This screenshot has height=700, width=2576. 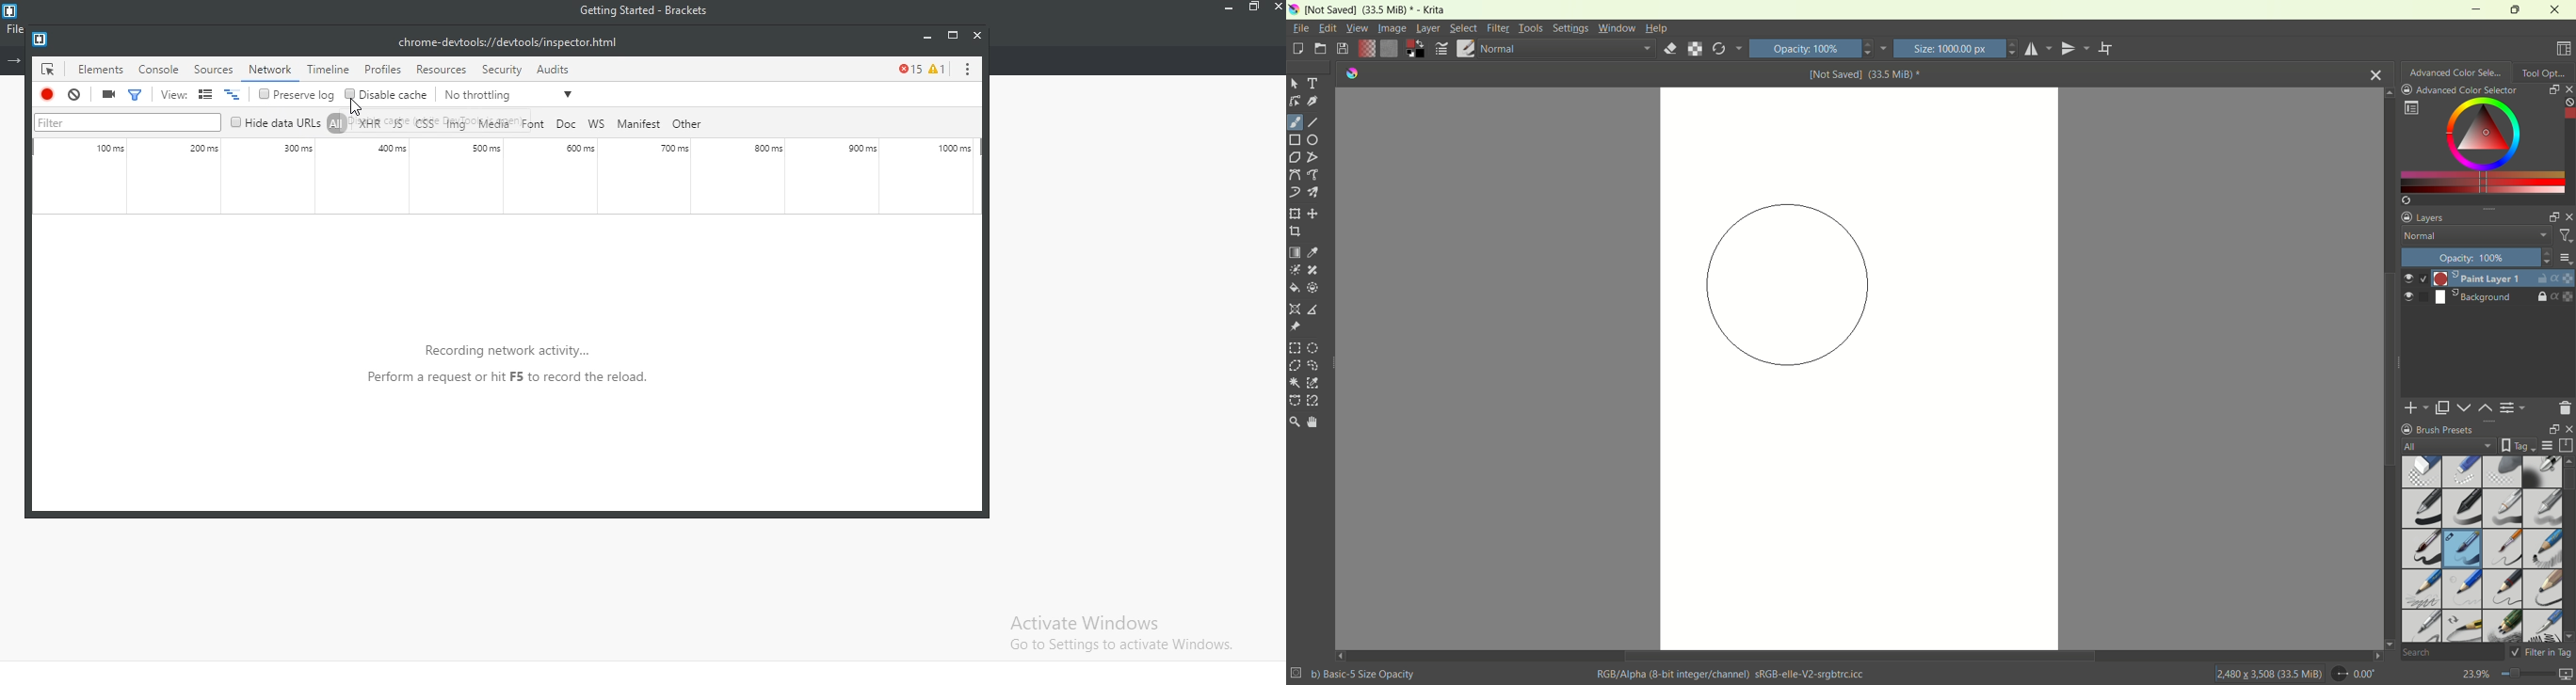 I want to click on transform, so click(x=1294, y=214).